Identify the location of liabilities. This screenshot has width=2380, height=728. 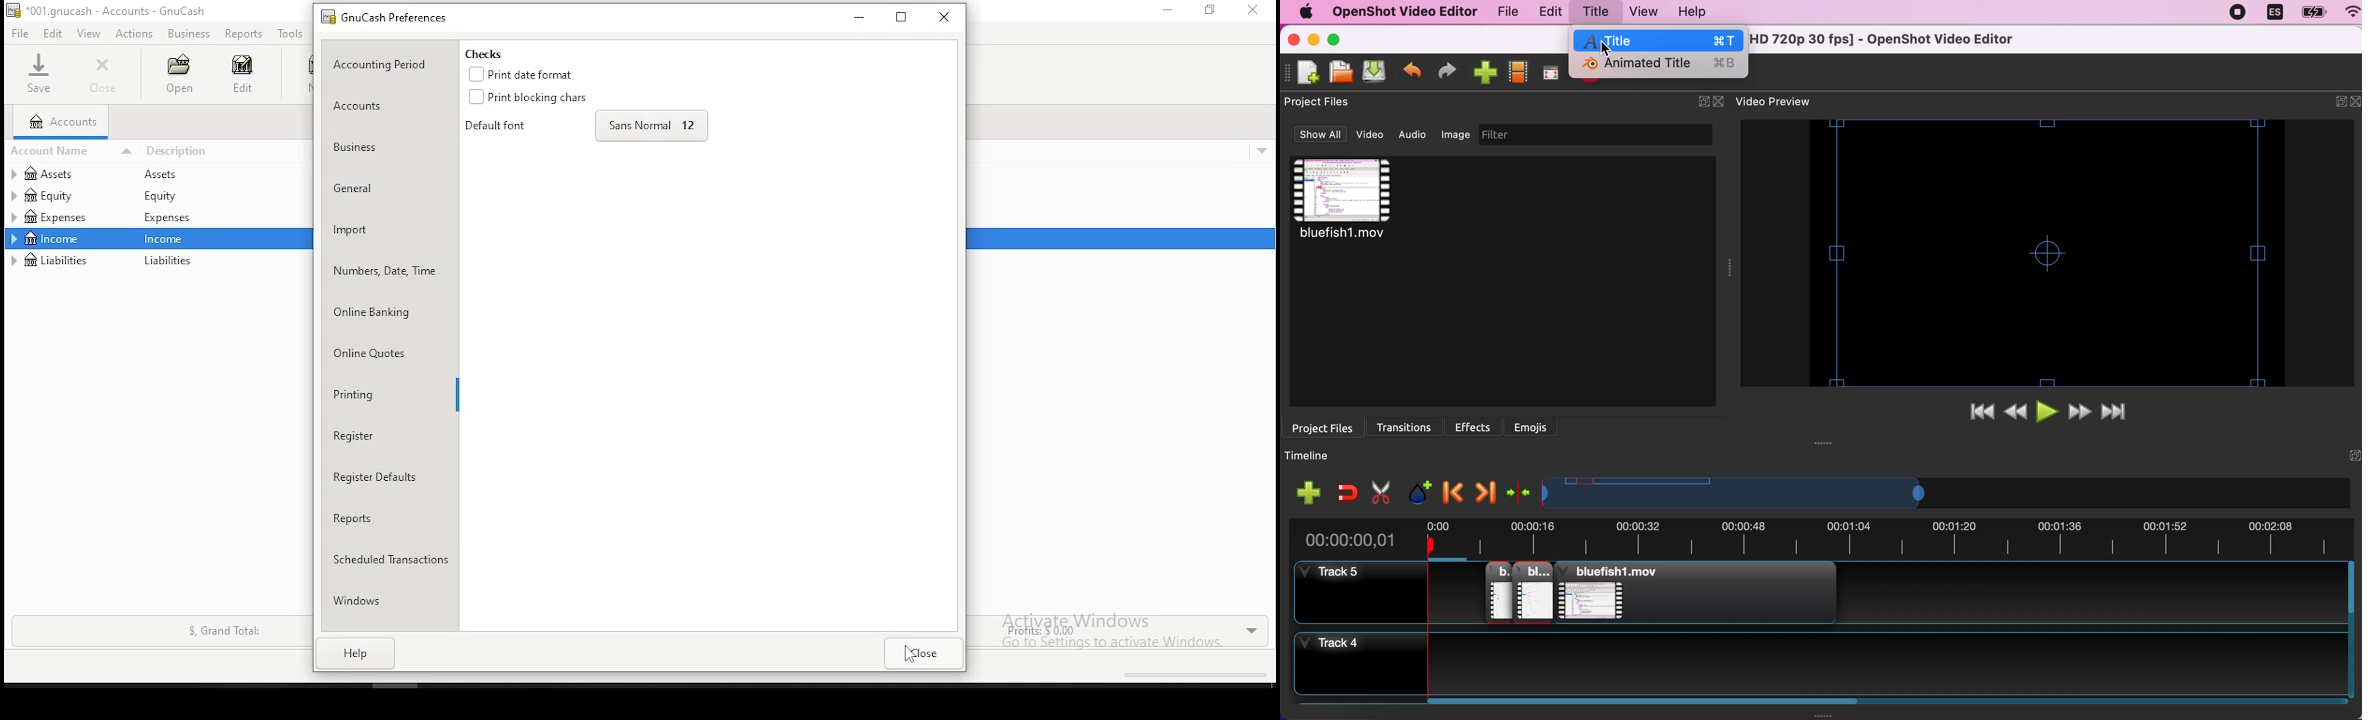
(52, 260).